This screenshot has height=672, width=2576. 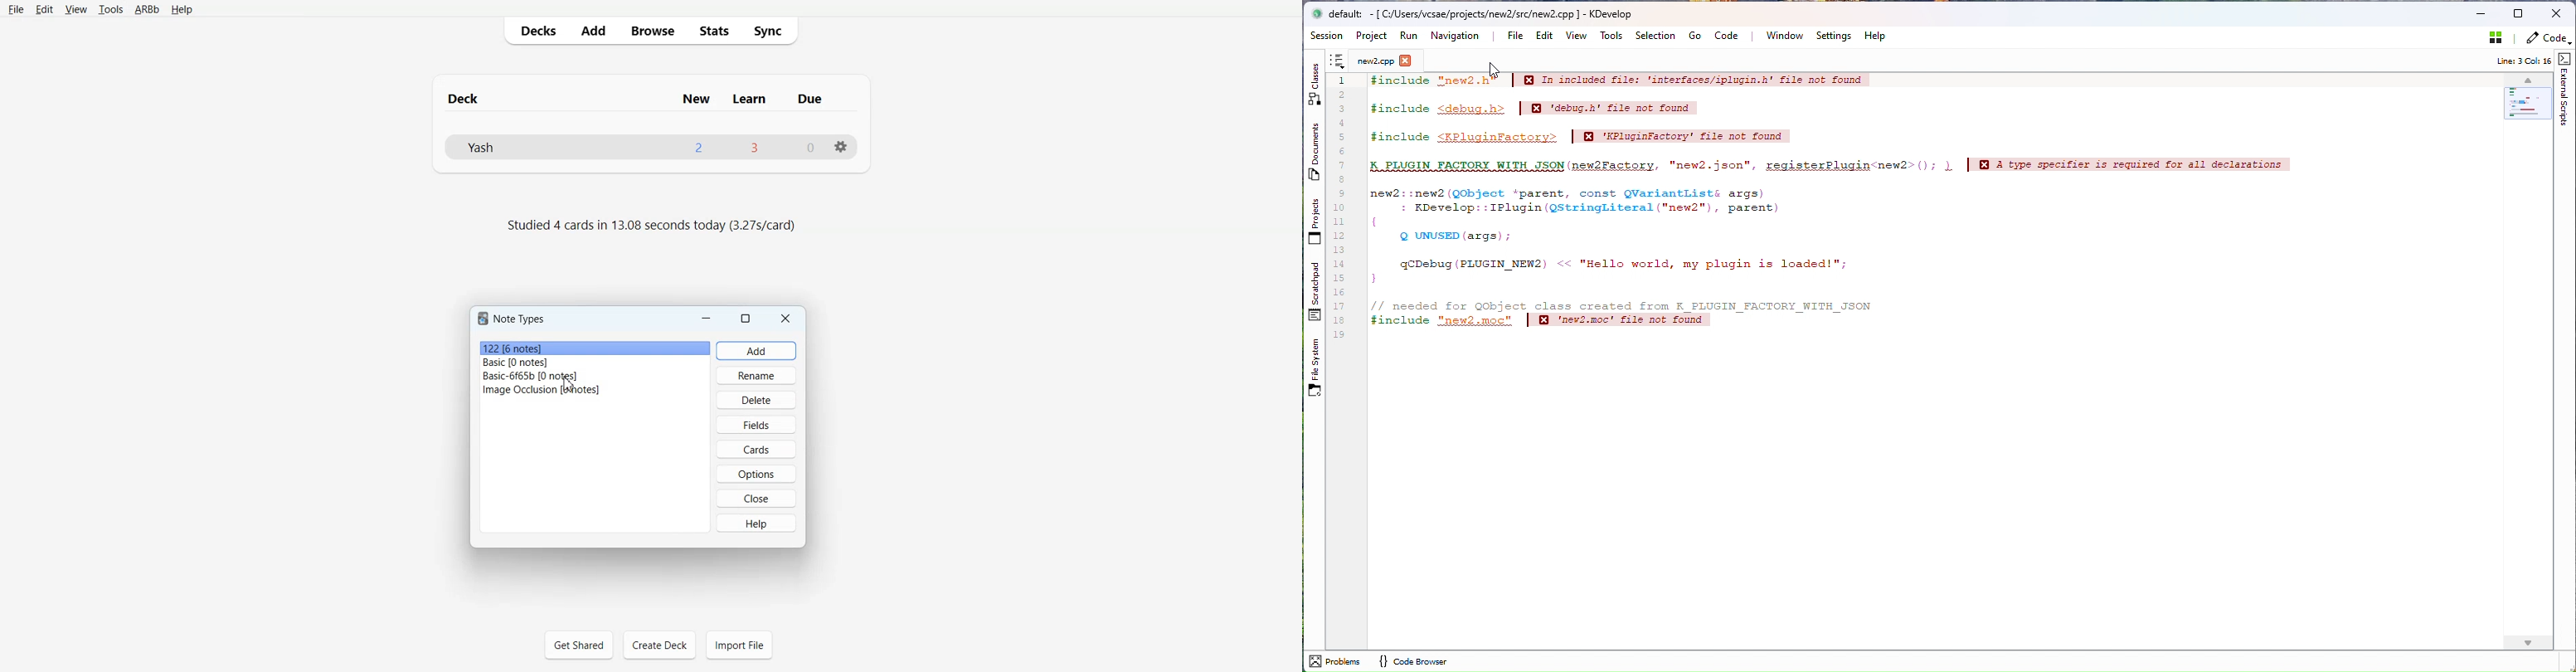 I want to click on Basic, so click(x=595, y=362).